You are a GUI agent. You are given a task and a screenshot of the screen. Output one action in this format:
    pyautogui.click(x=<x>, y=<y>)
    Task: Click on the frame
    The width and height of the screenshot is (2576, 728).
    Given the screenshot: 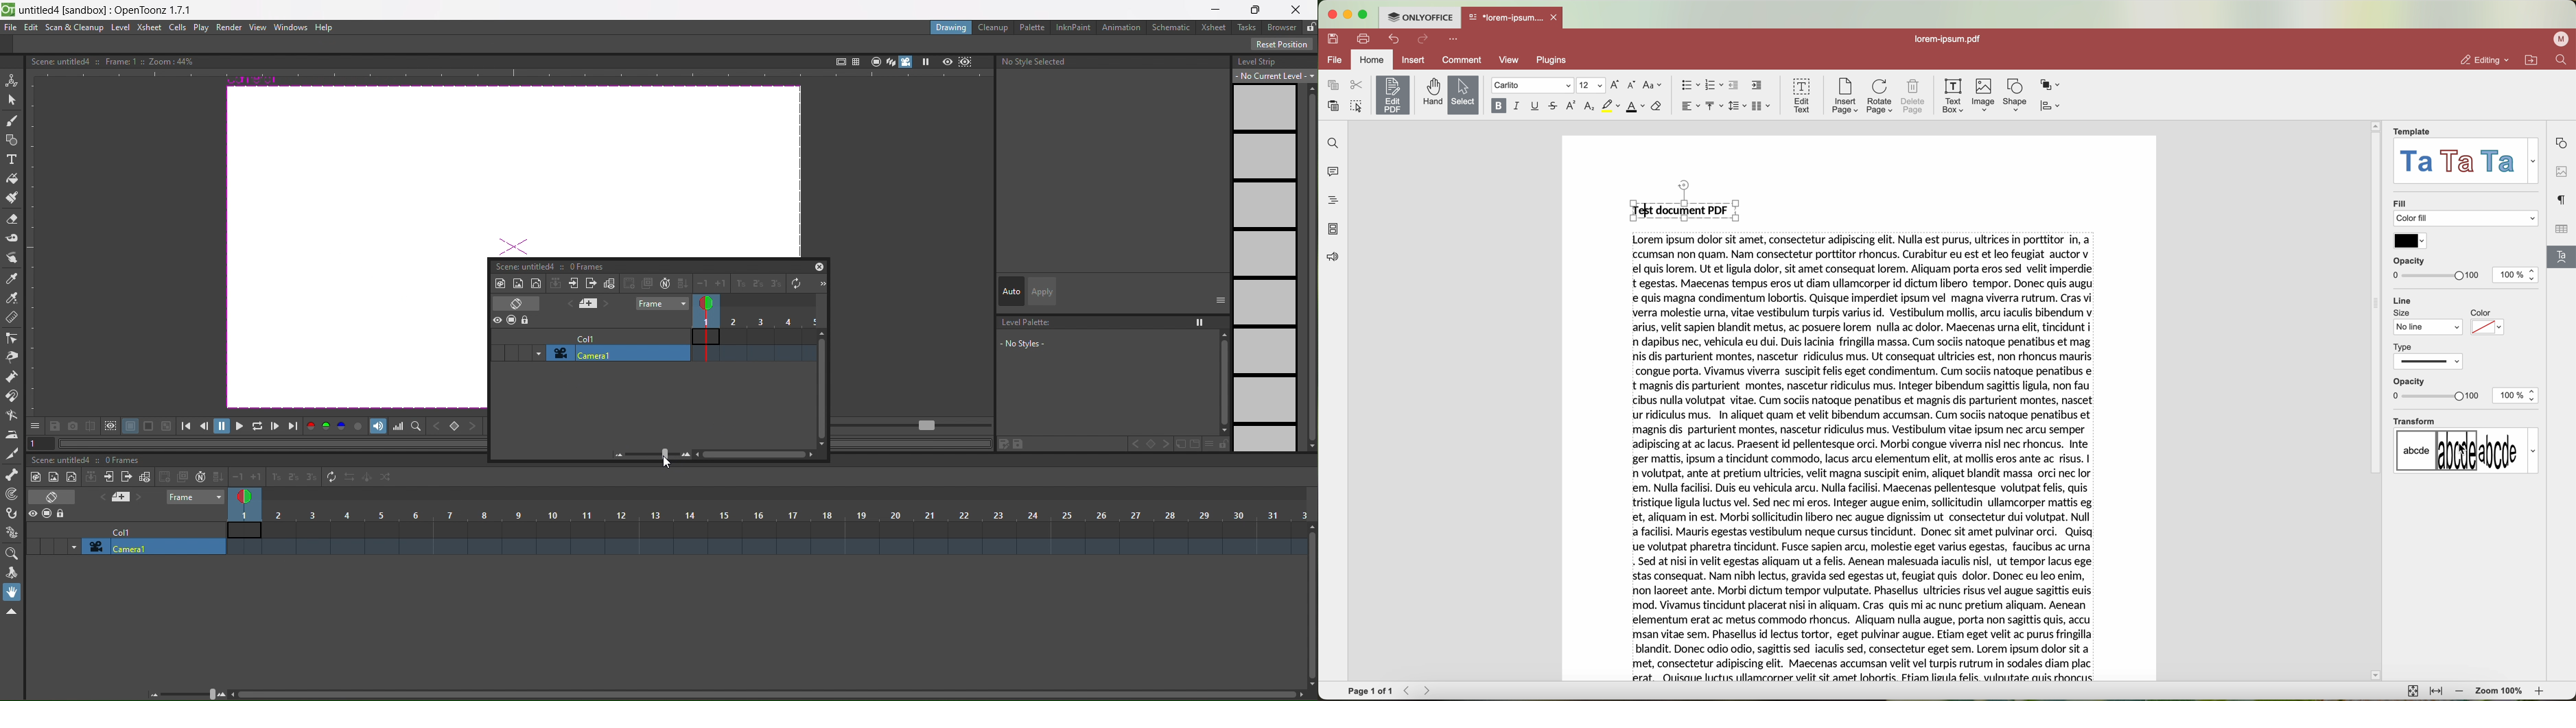 What is the action you would take?
    pyautogui.click(x=661, y=304)
    